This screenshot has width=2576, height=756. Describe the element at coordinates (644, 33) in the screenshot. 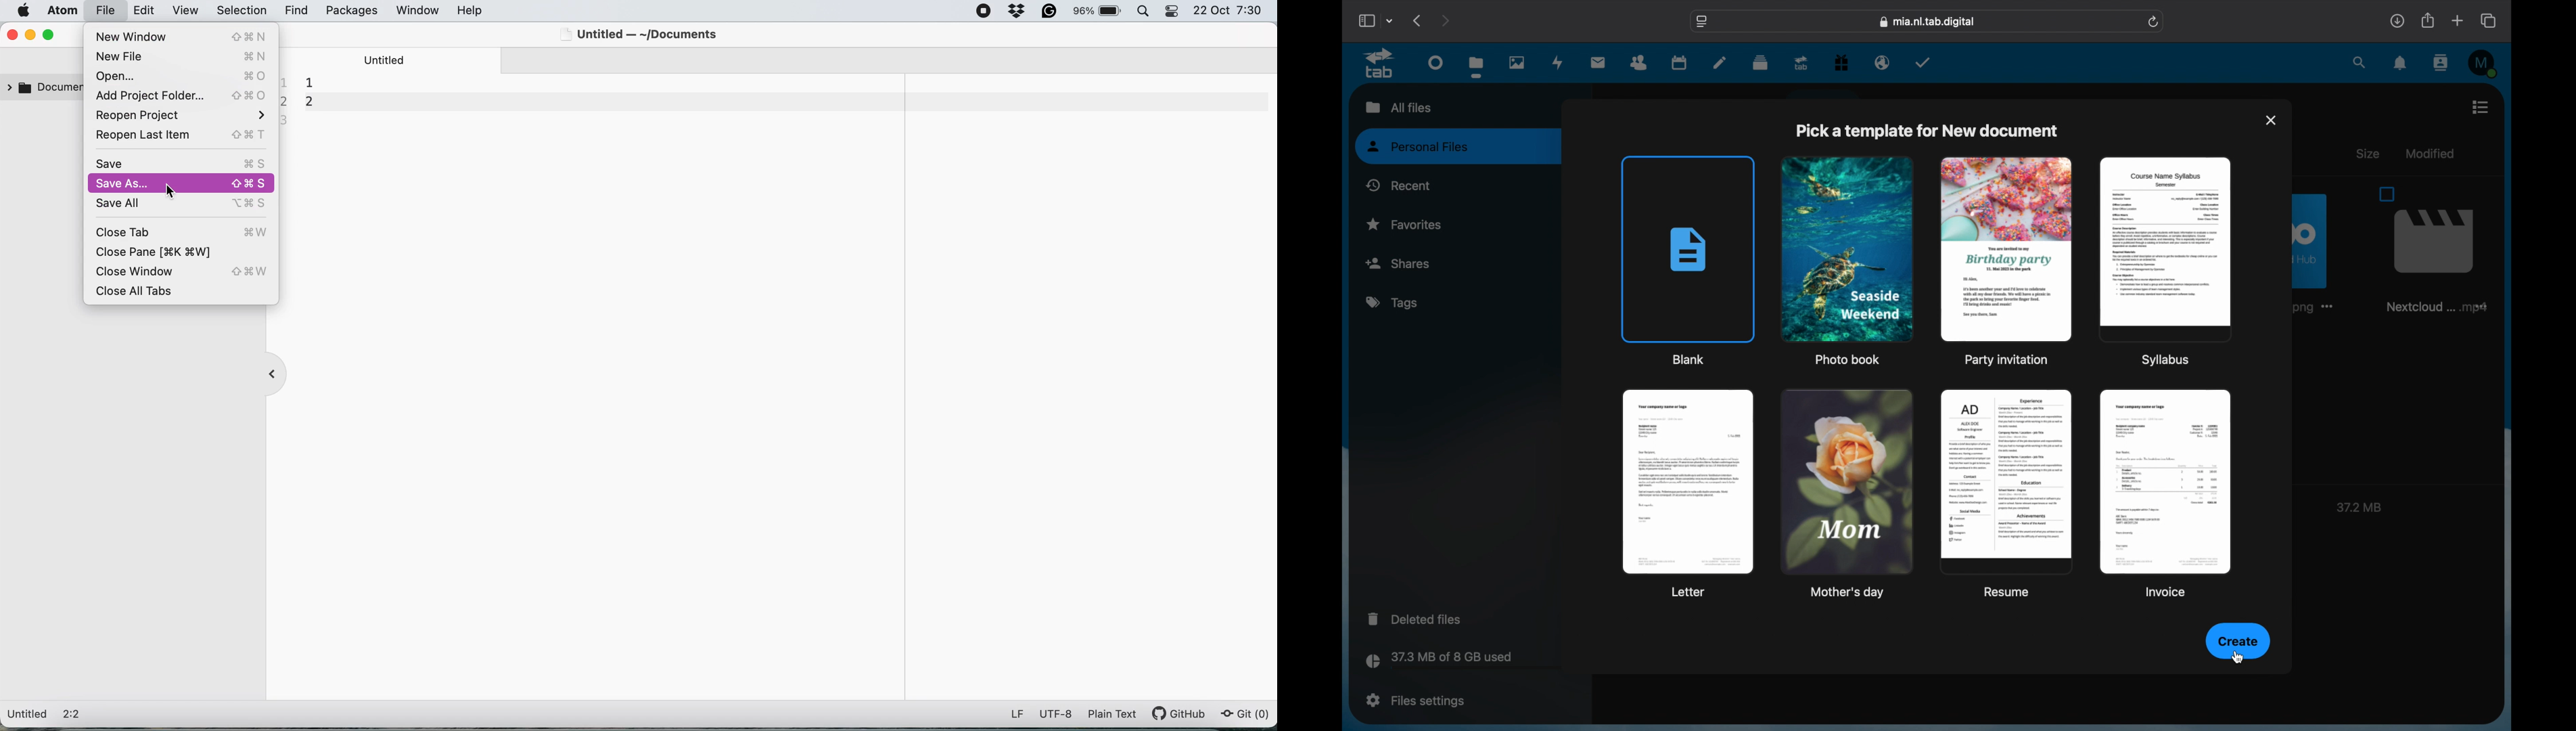

I see `Untitled — ~/Documents` at that location.